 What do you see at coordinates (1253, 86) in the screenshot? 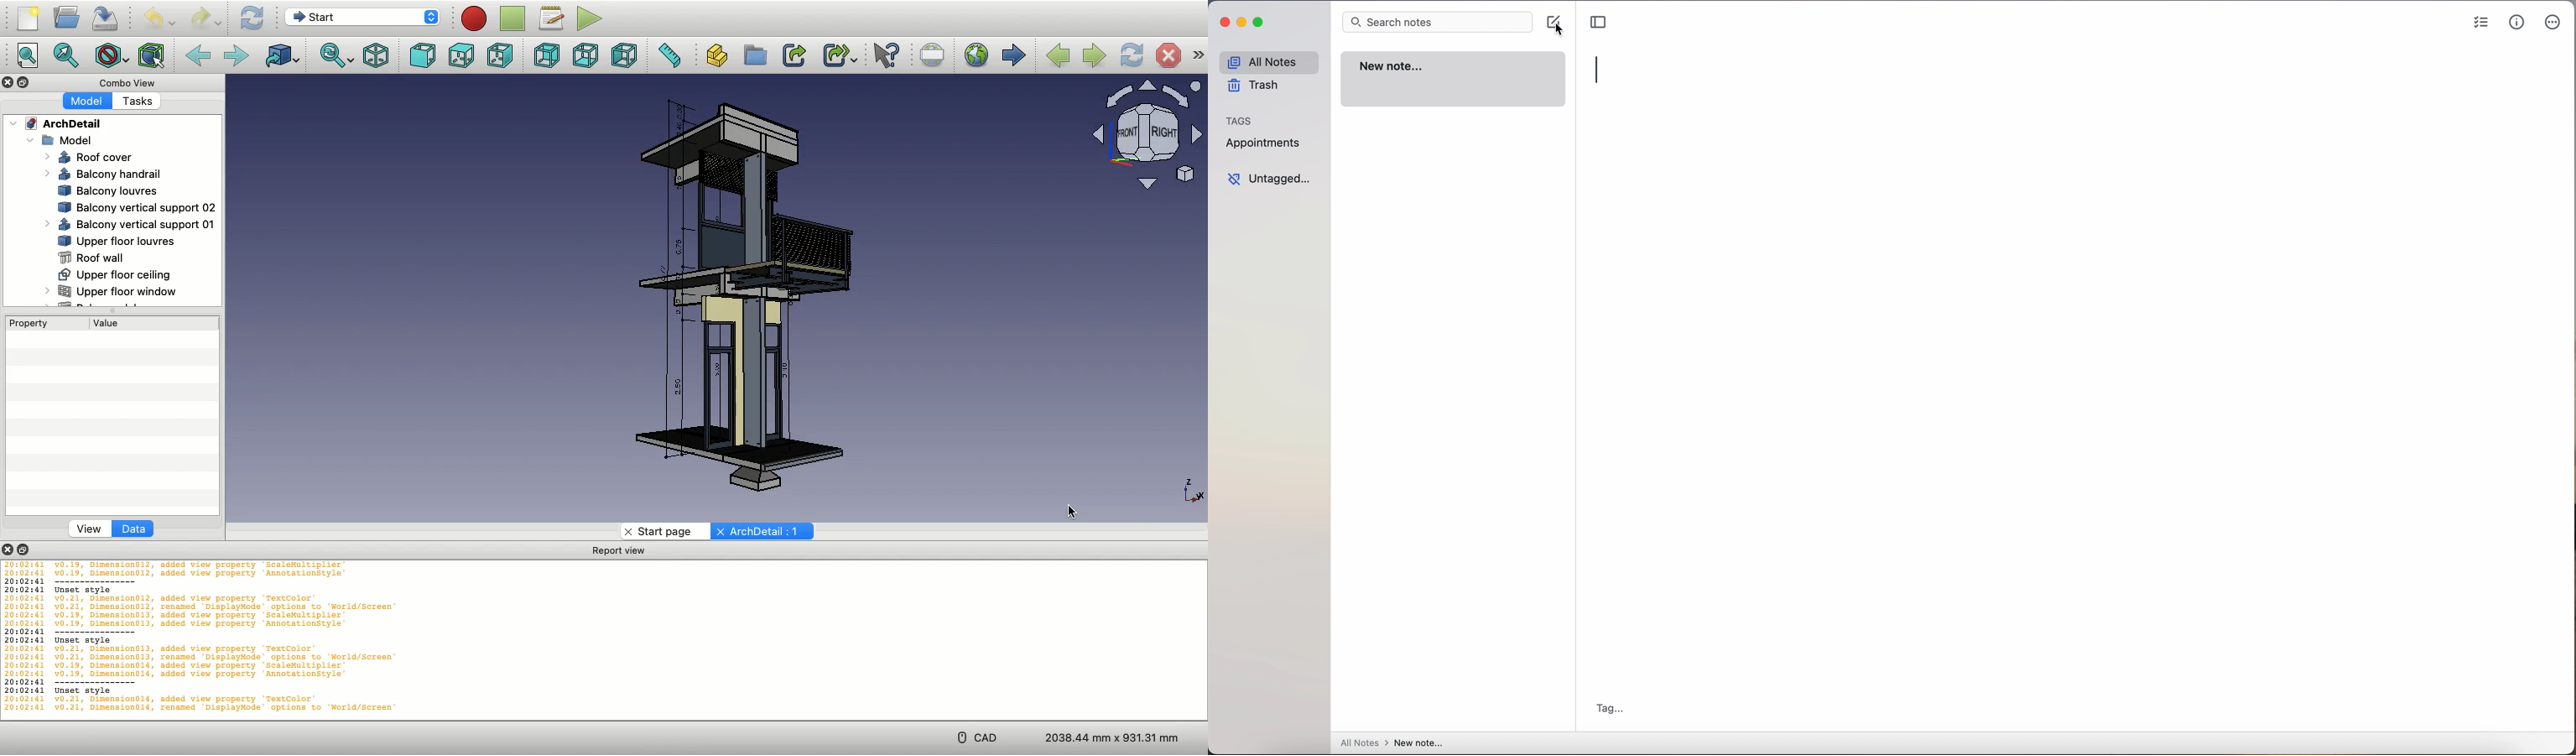
I see `trash` at bounding box center [1253, 86].